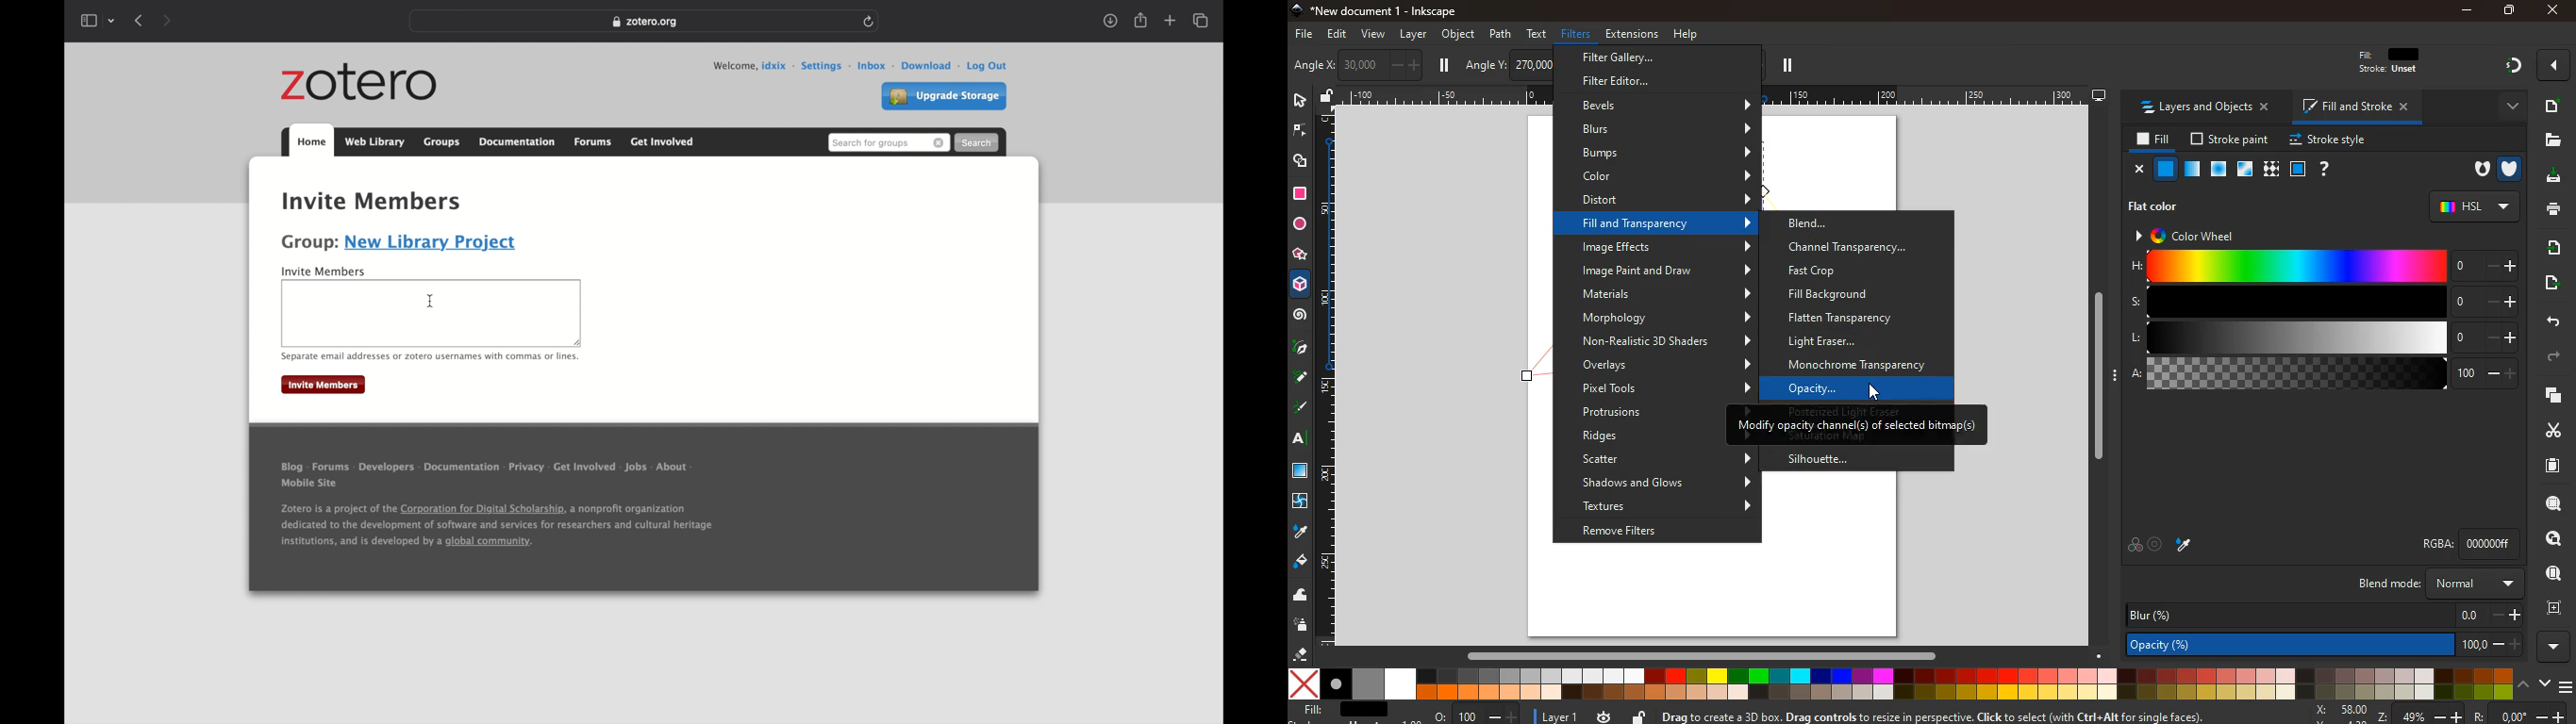 This screenshot has width=2576, height=728. What do you see at coordinates (1299, 102) in the screenshot?
I see `select` at bounding box center [1299, 102].